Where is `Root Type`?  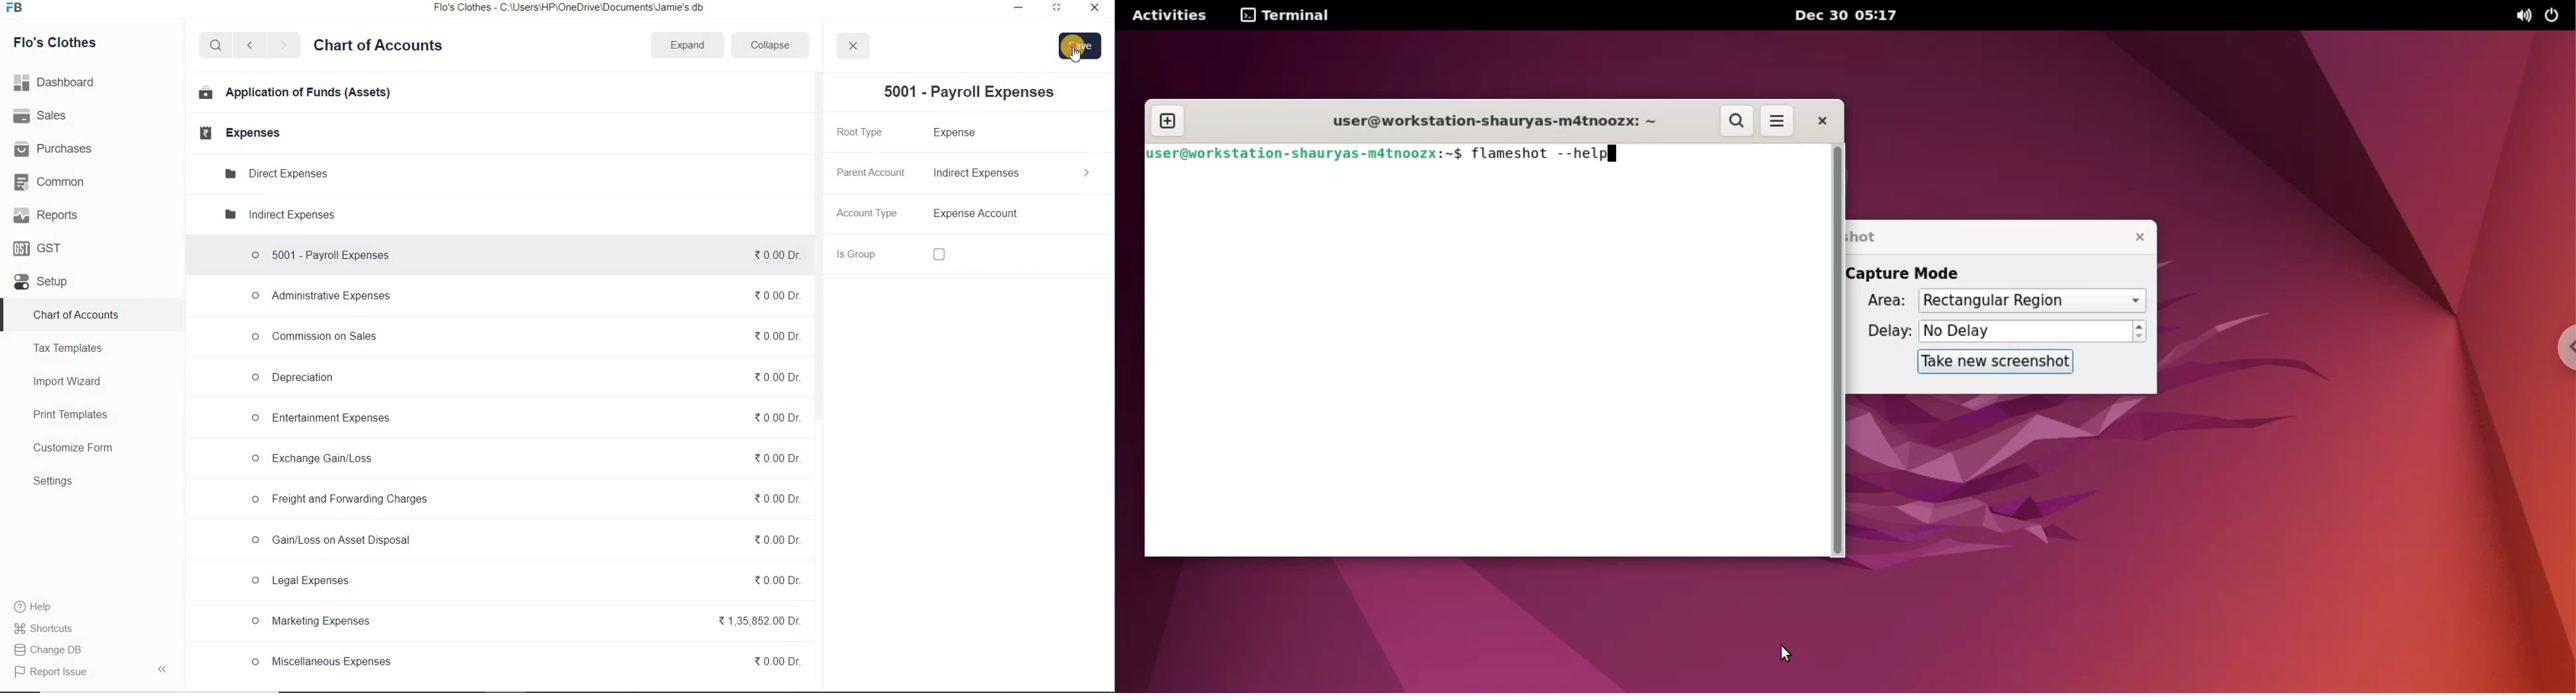 Root Type is located at coordinates (867, 131).